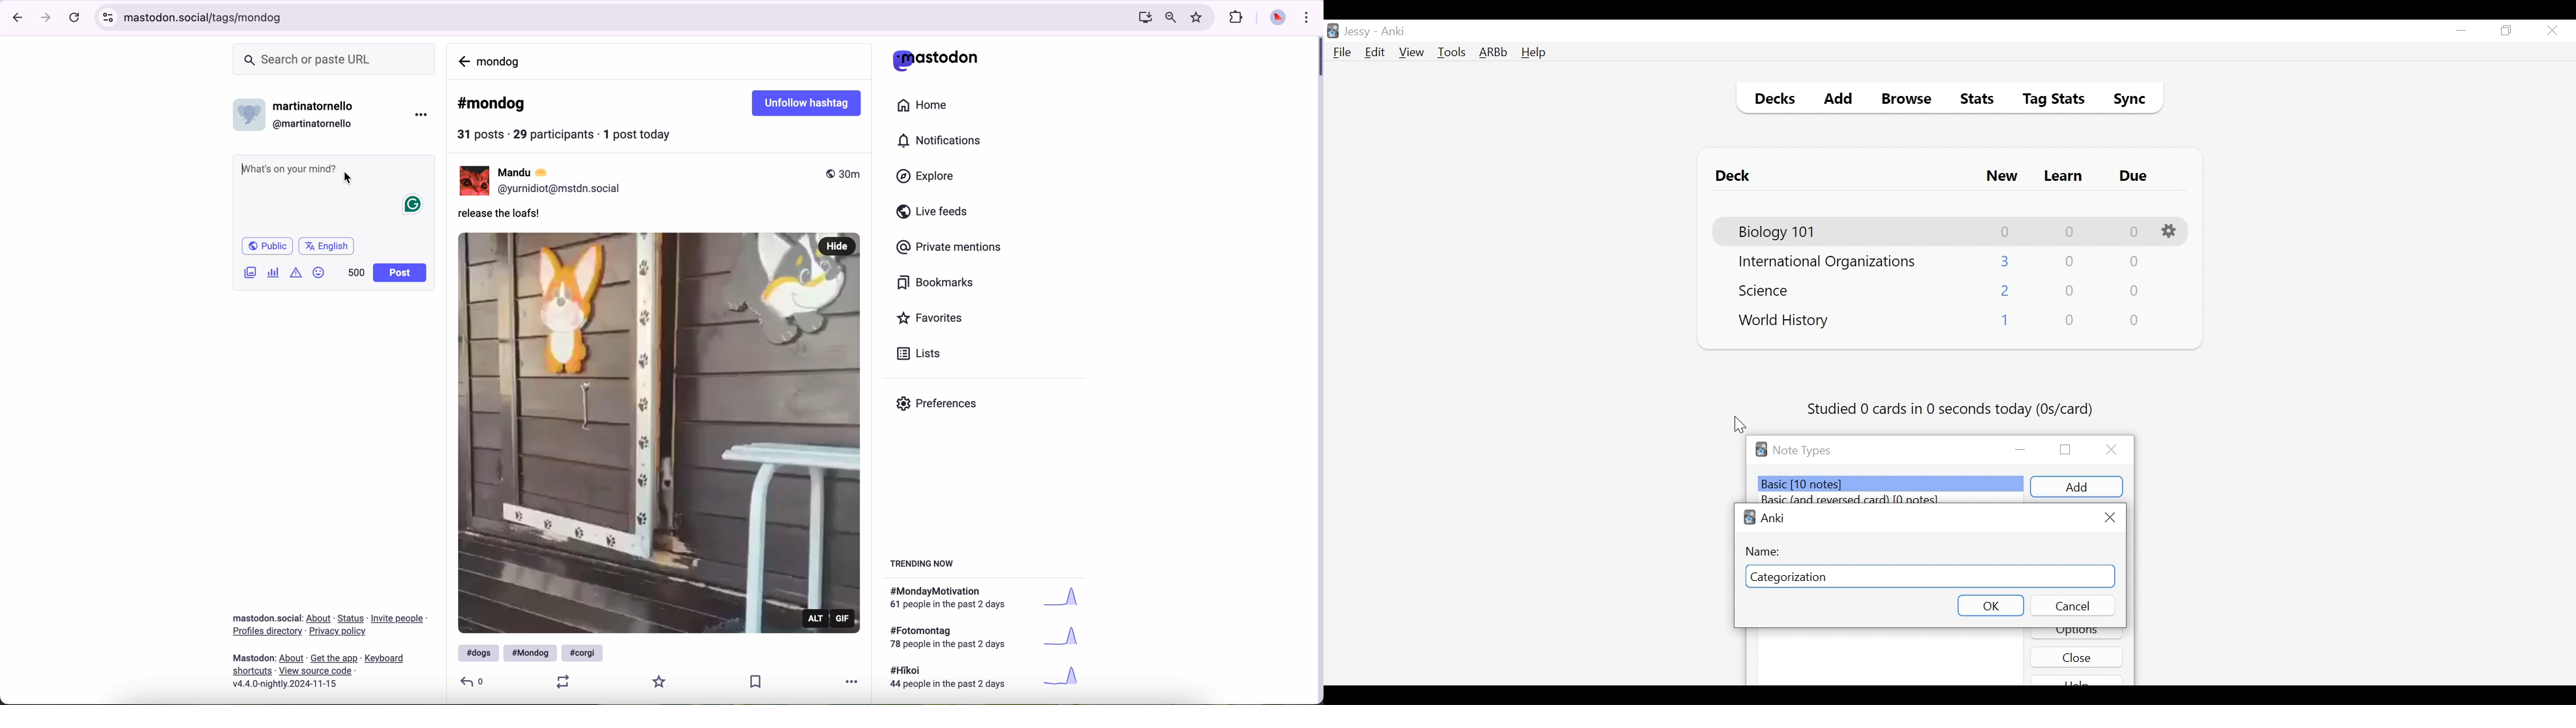  I want to click on Basic (and reversed card)  (number of notes), so click(1857, 499).